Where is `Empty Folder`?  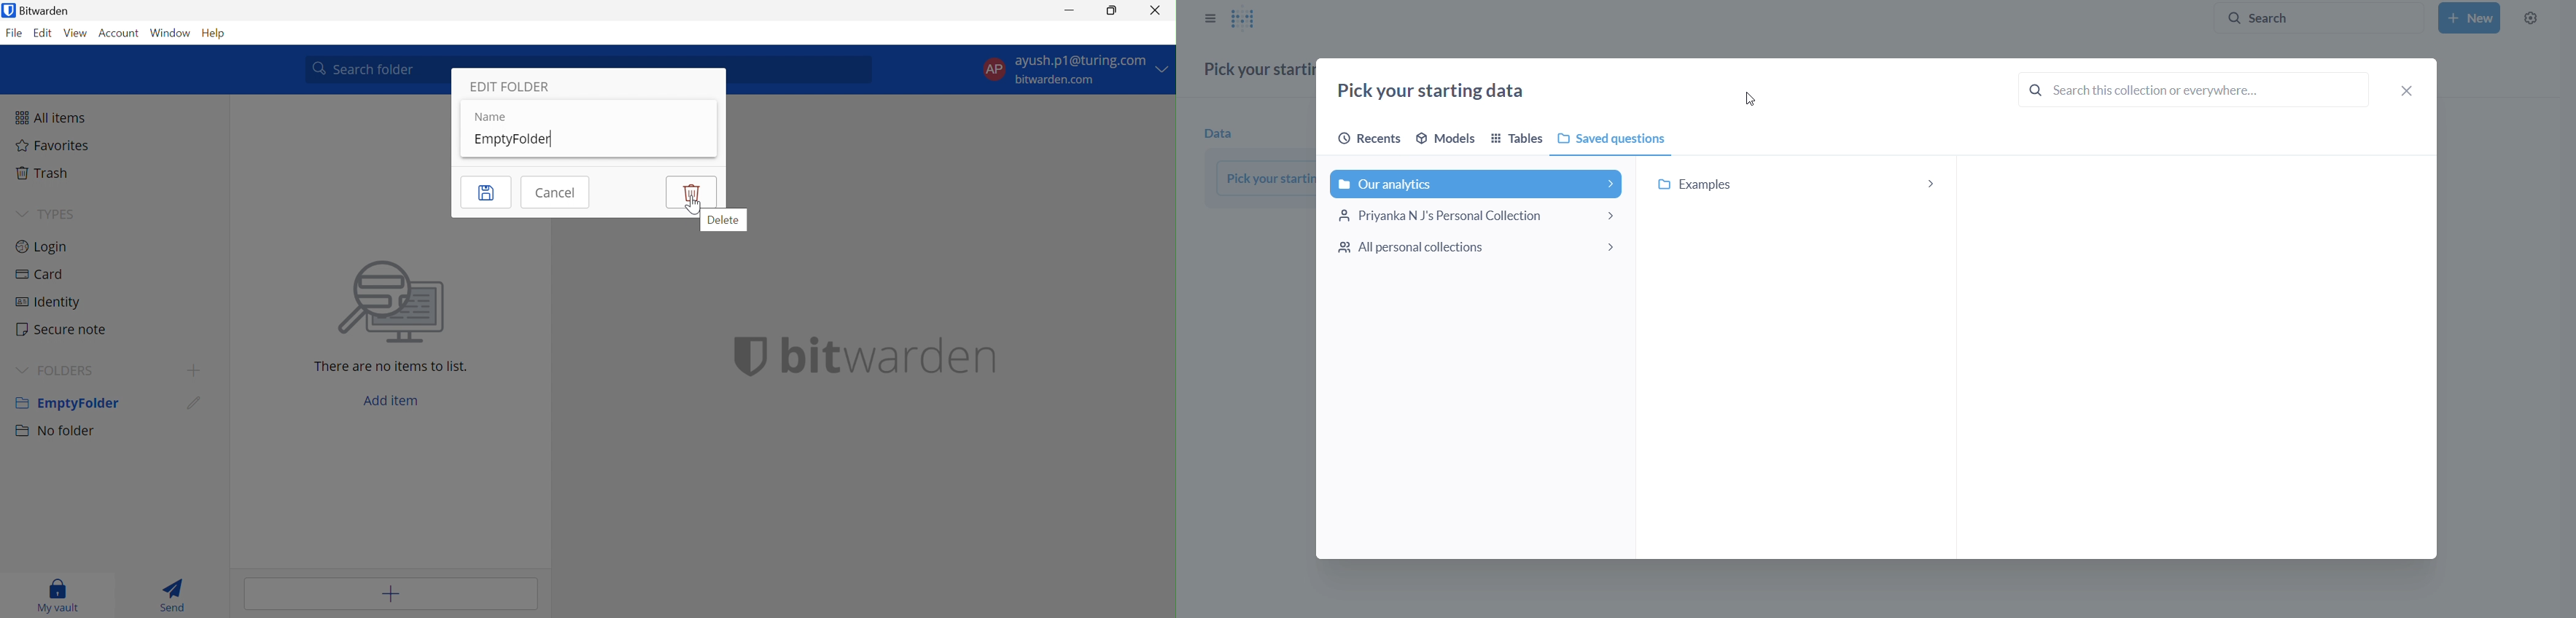
Empty Folder is located at coordinates (66, 405).